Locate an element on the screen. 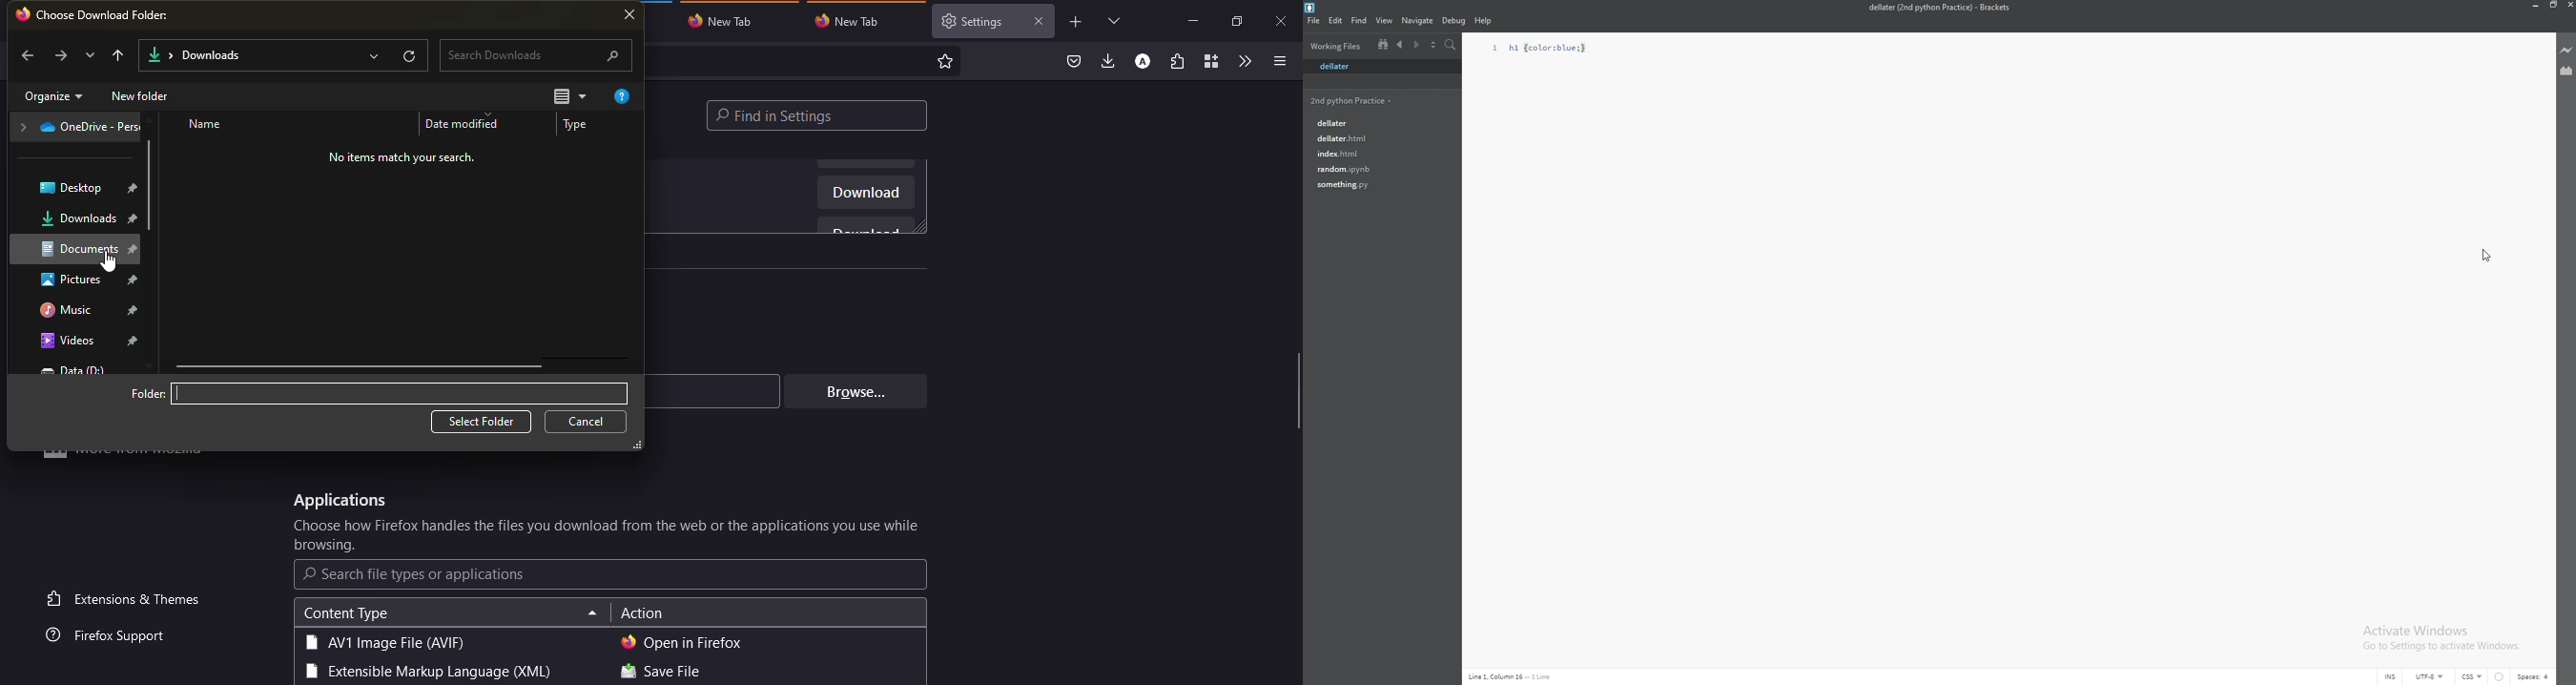  pin is located at coordinates (134, 220).